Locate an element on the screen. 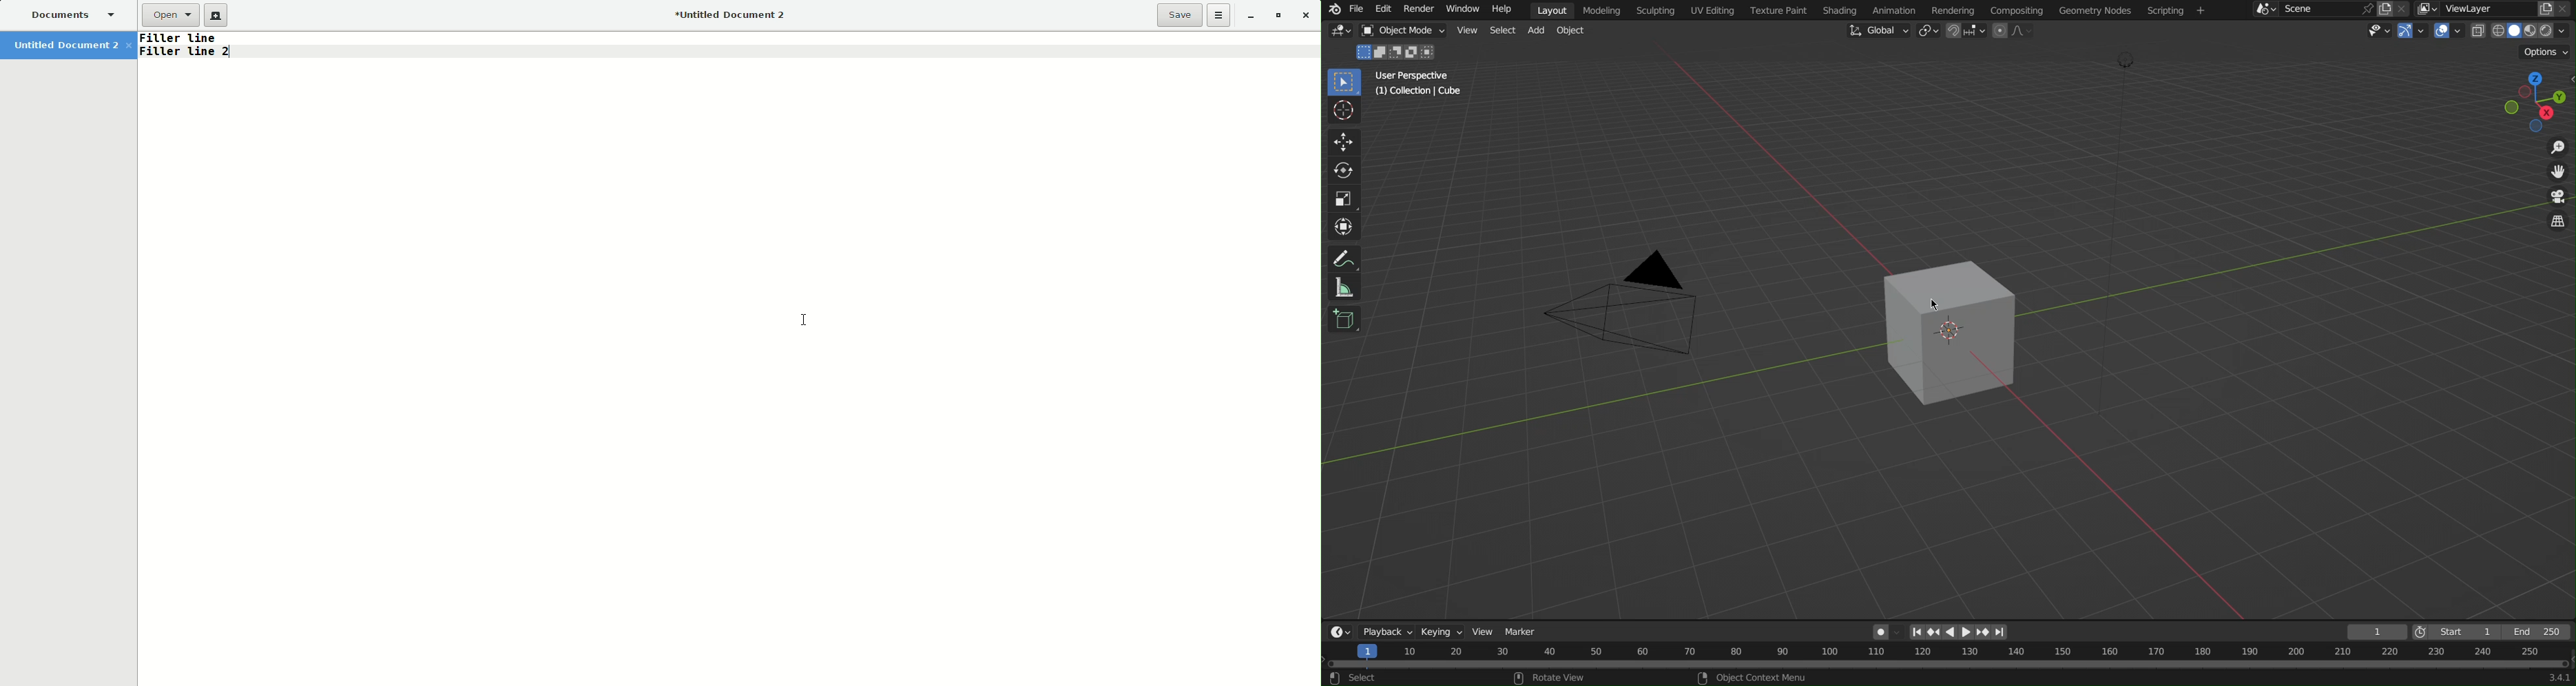 The height and width of the screenshot is (700, 2576). Annotate is located at coordinates (1341, 257).